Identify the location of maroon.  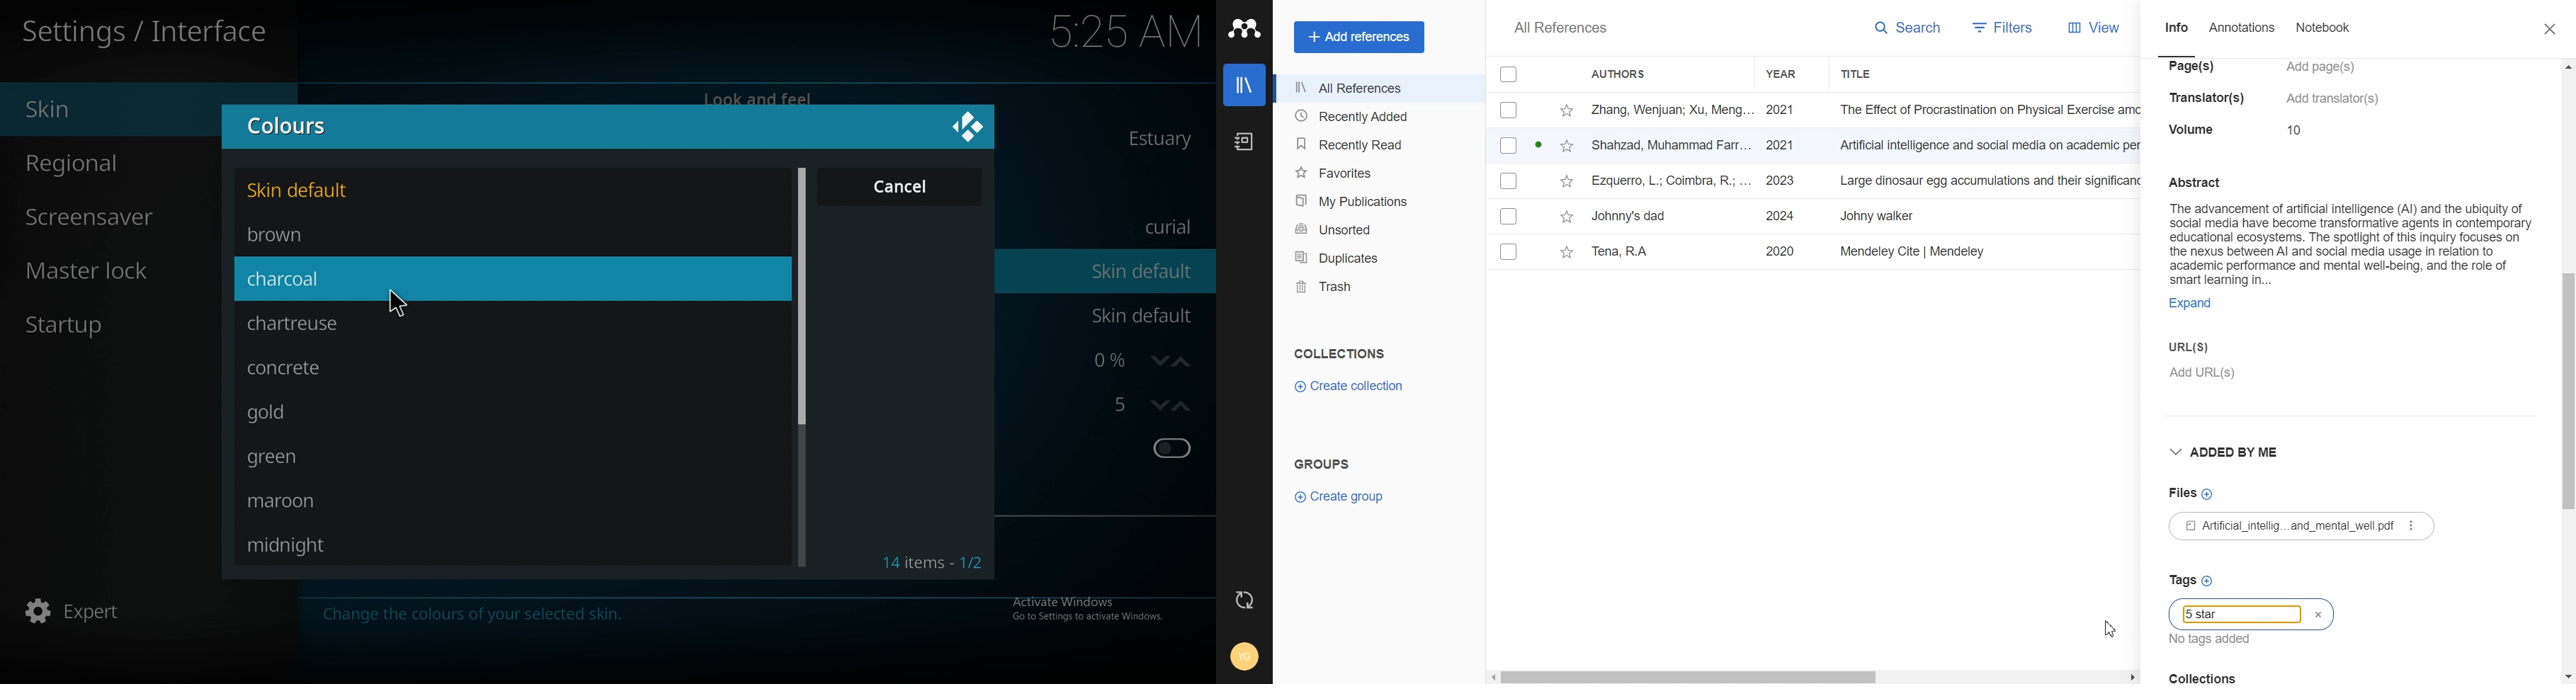
(297, 501).